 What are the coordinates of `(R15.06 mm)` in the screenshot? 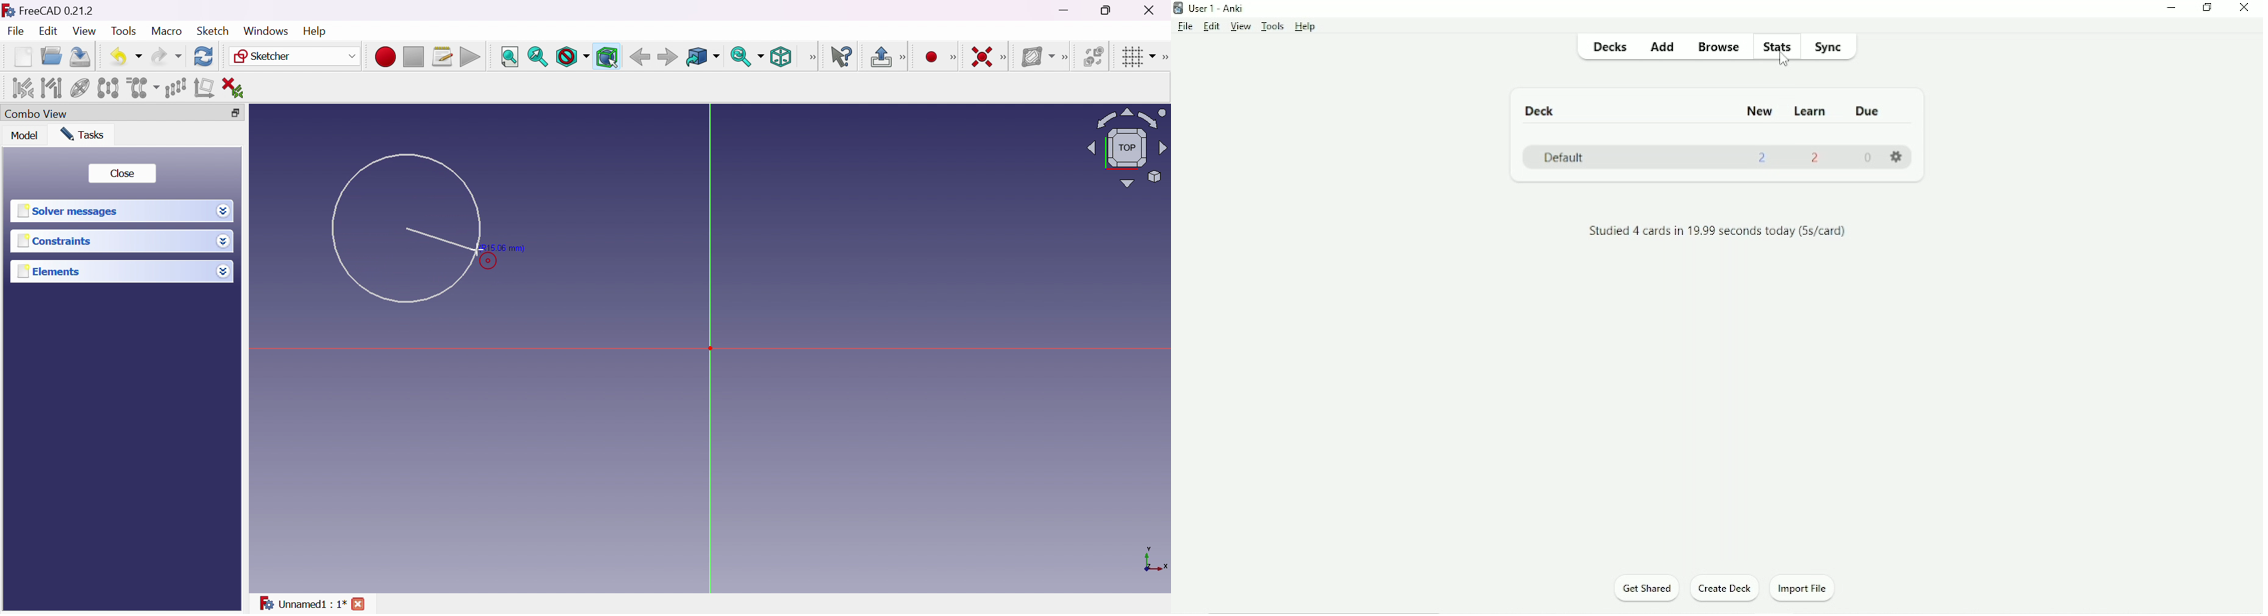 It's located at (508, 248).